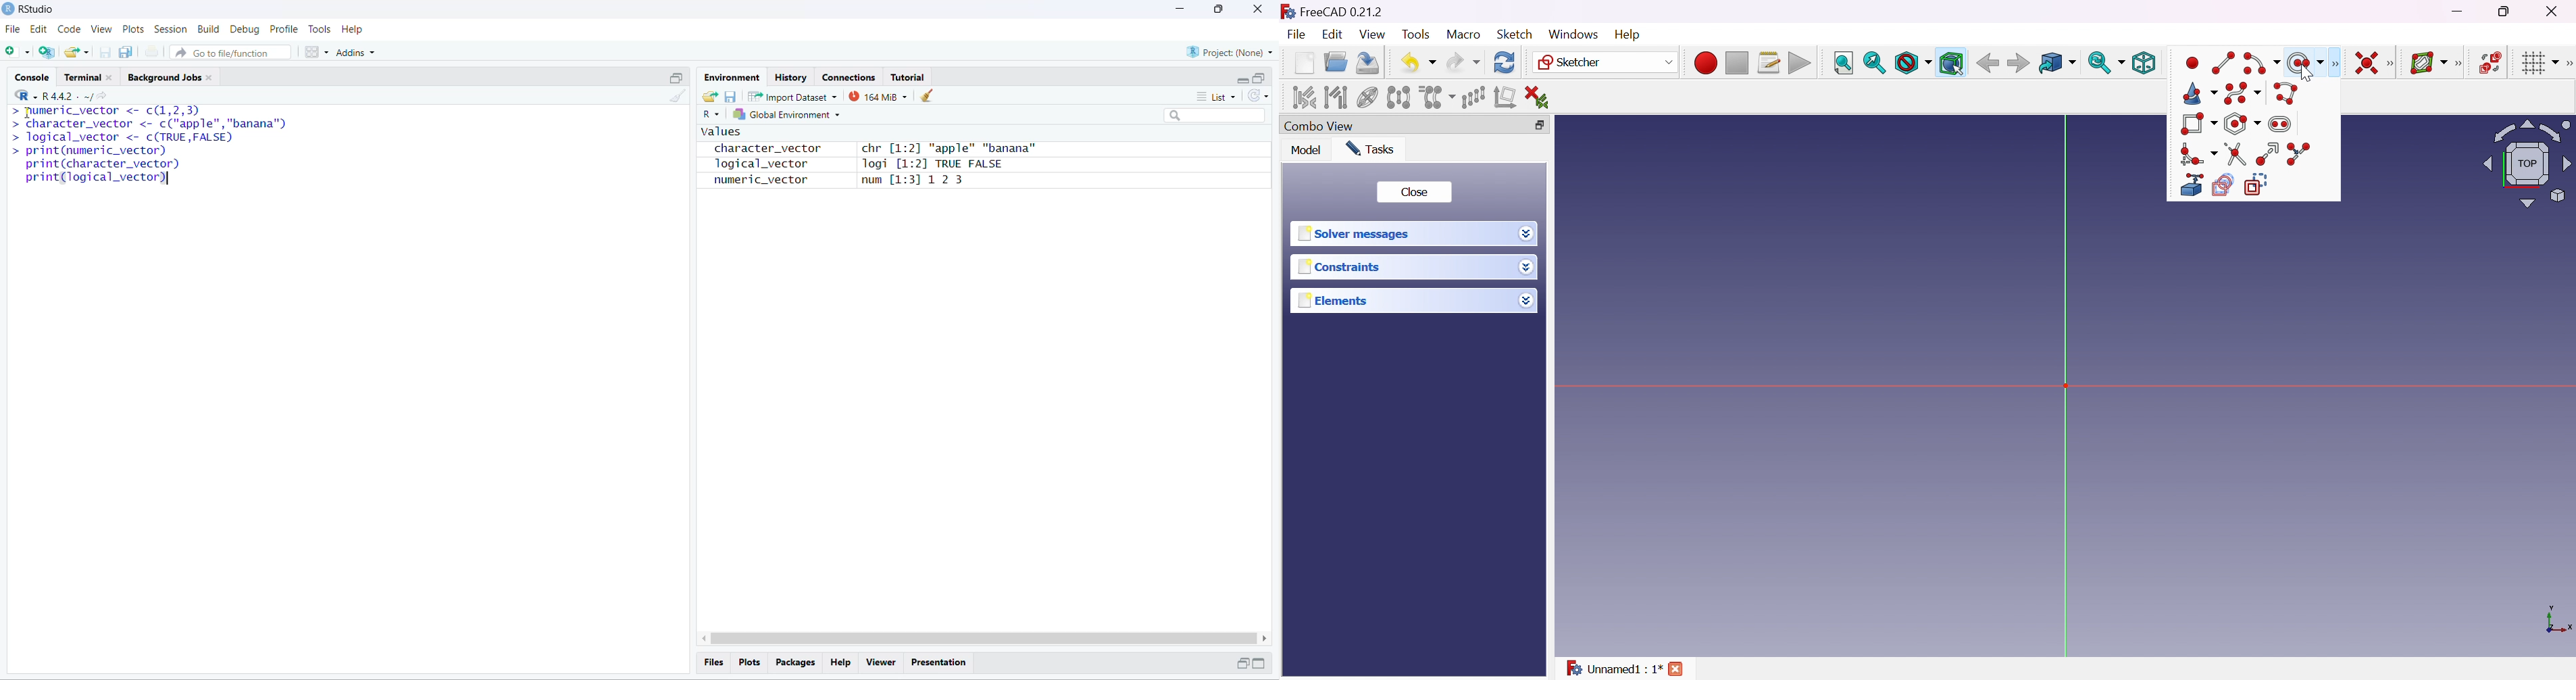 The width and height of the screenshot is (2576, 700). I want to click on Session, so click(171, 29).